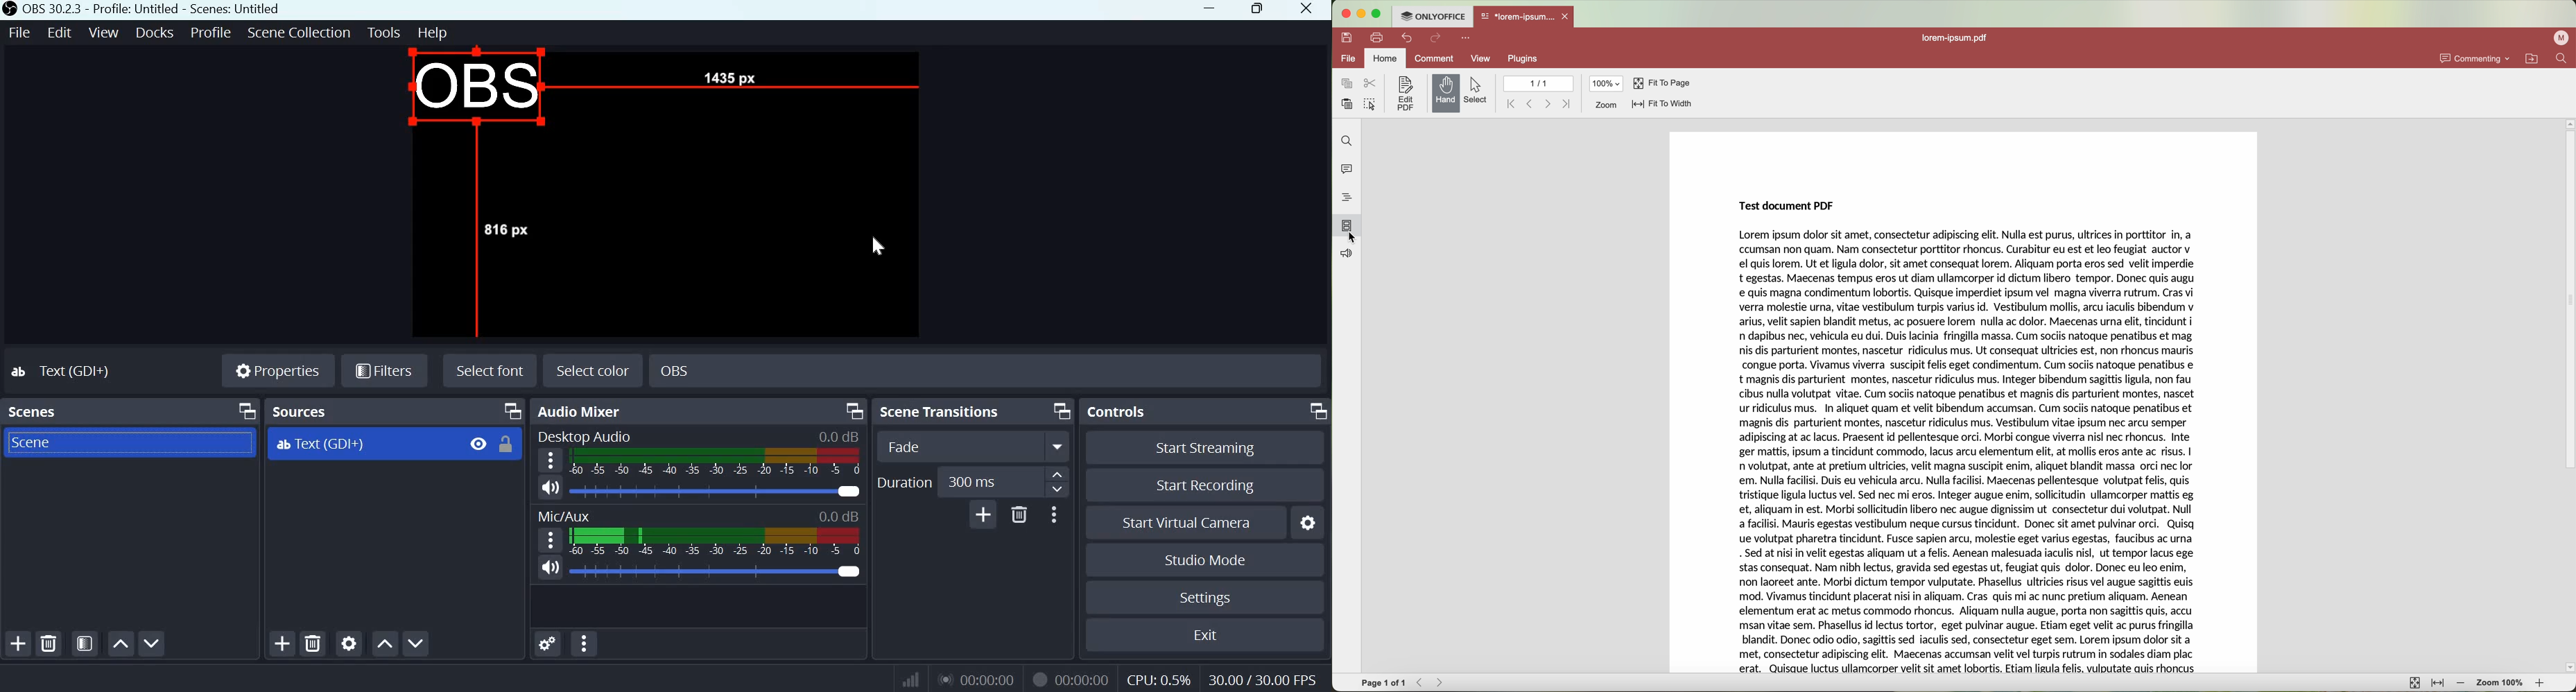 Image resolution: width=2576 pixels, height=700 pixels. Describe the element at coordinates (974, 679) in the screenshot. I see `00:00:00` at that location.